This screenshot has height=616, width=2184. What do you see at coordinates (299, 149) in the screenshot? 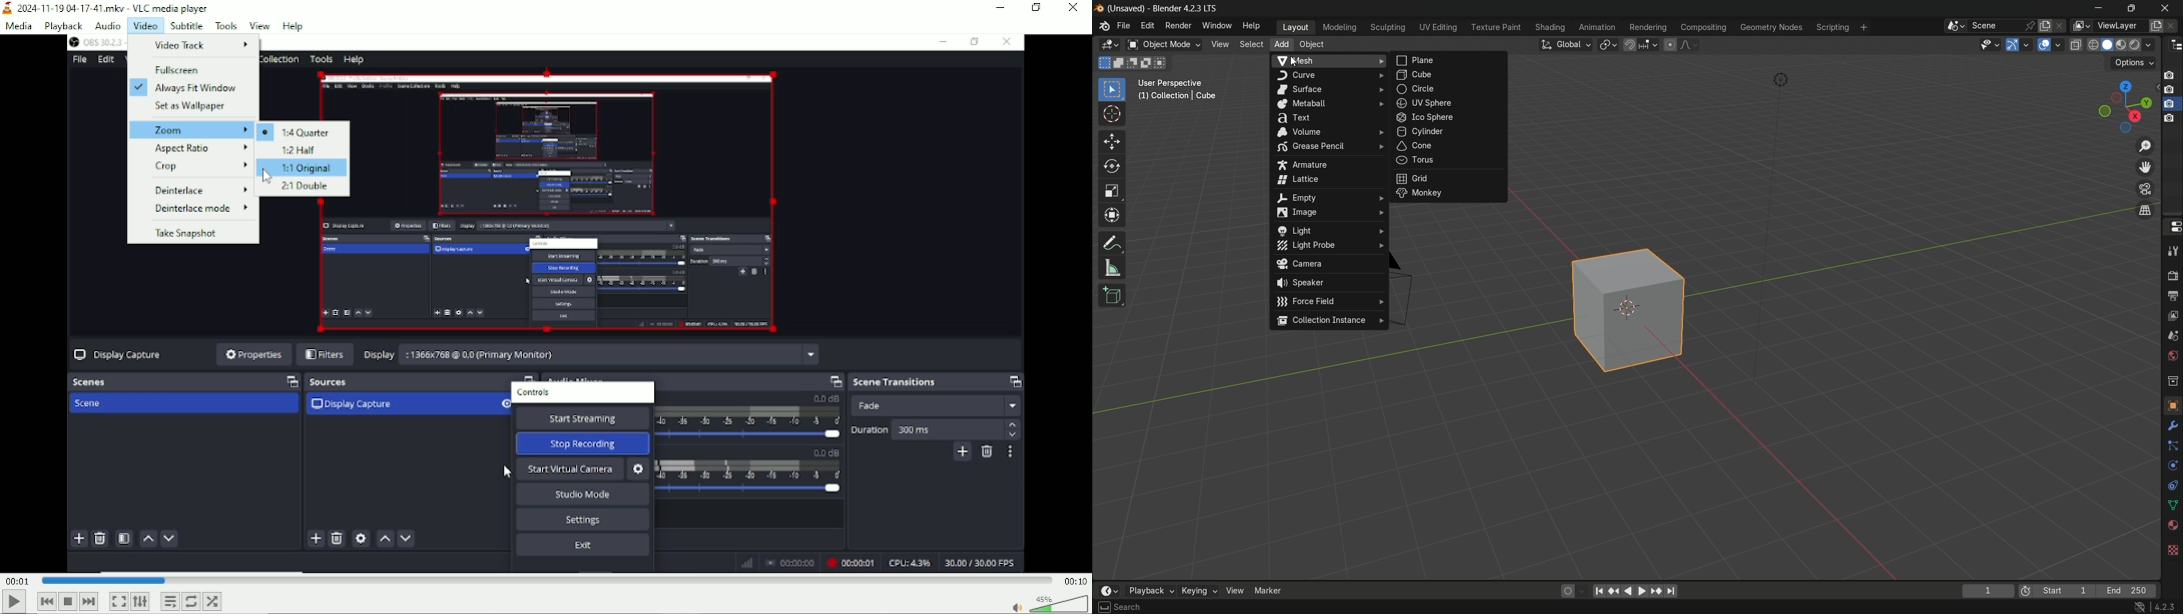
I see `half` at bounding box center [299, 149].